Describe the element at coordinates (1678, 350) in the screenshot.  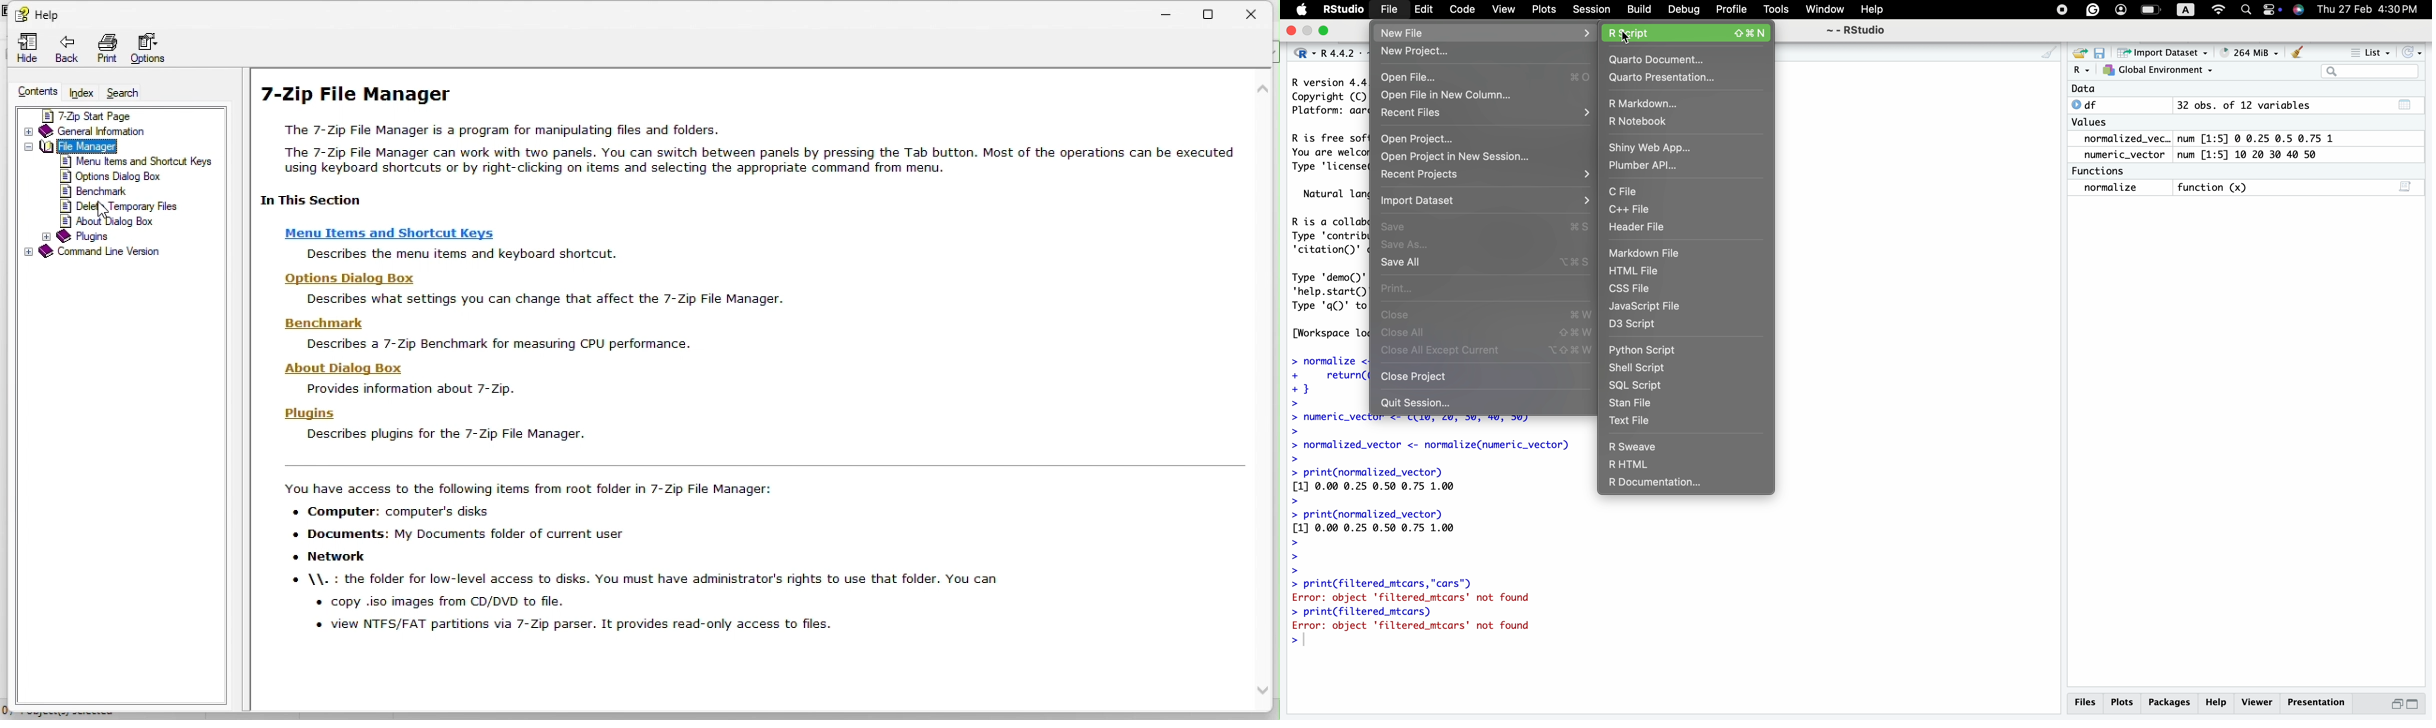
I see `python script` at that location.